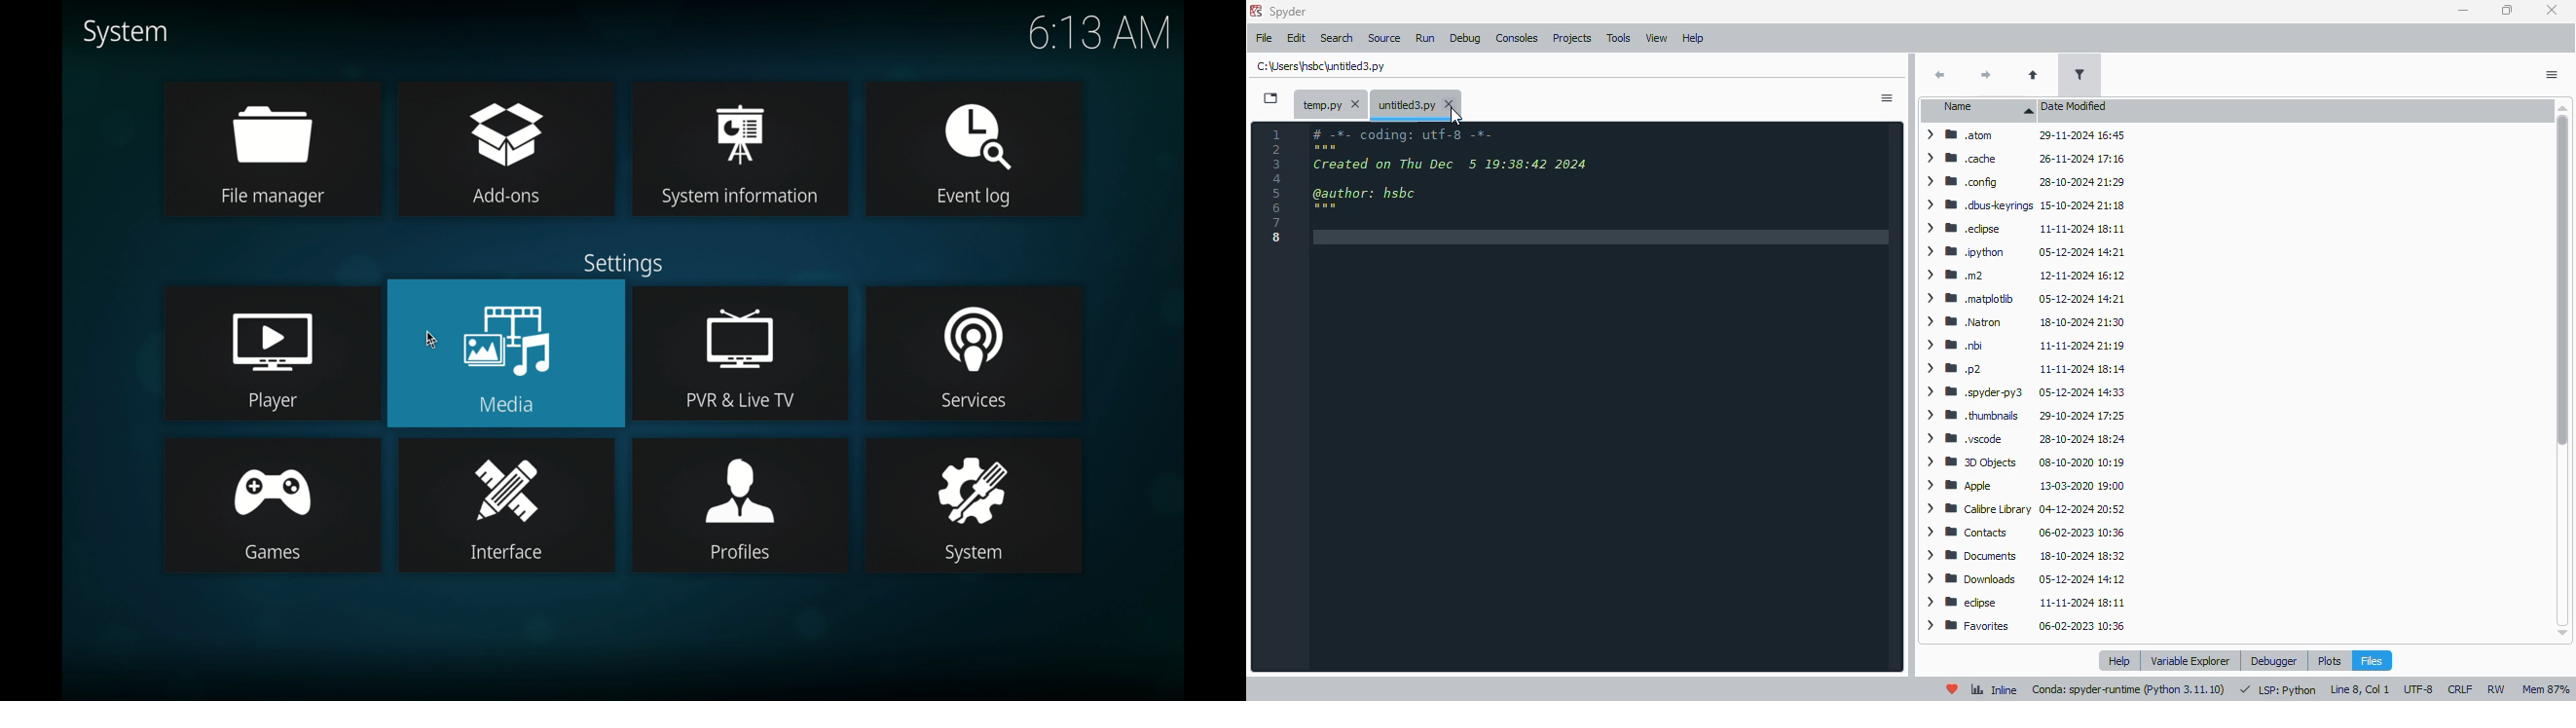 This screenshot has width=2576, height=728. Describe the element at coordinates (1297, 37) in the screenshot. I see `edit` at that location.